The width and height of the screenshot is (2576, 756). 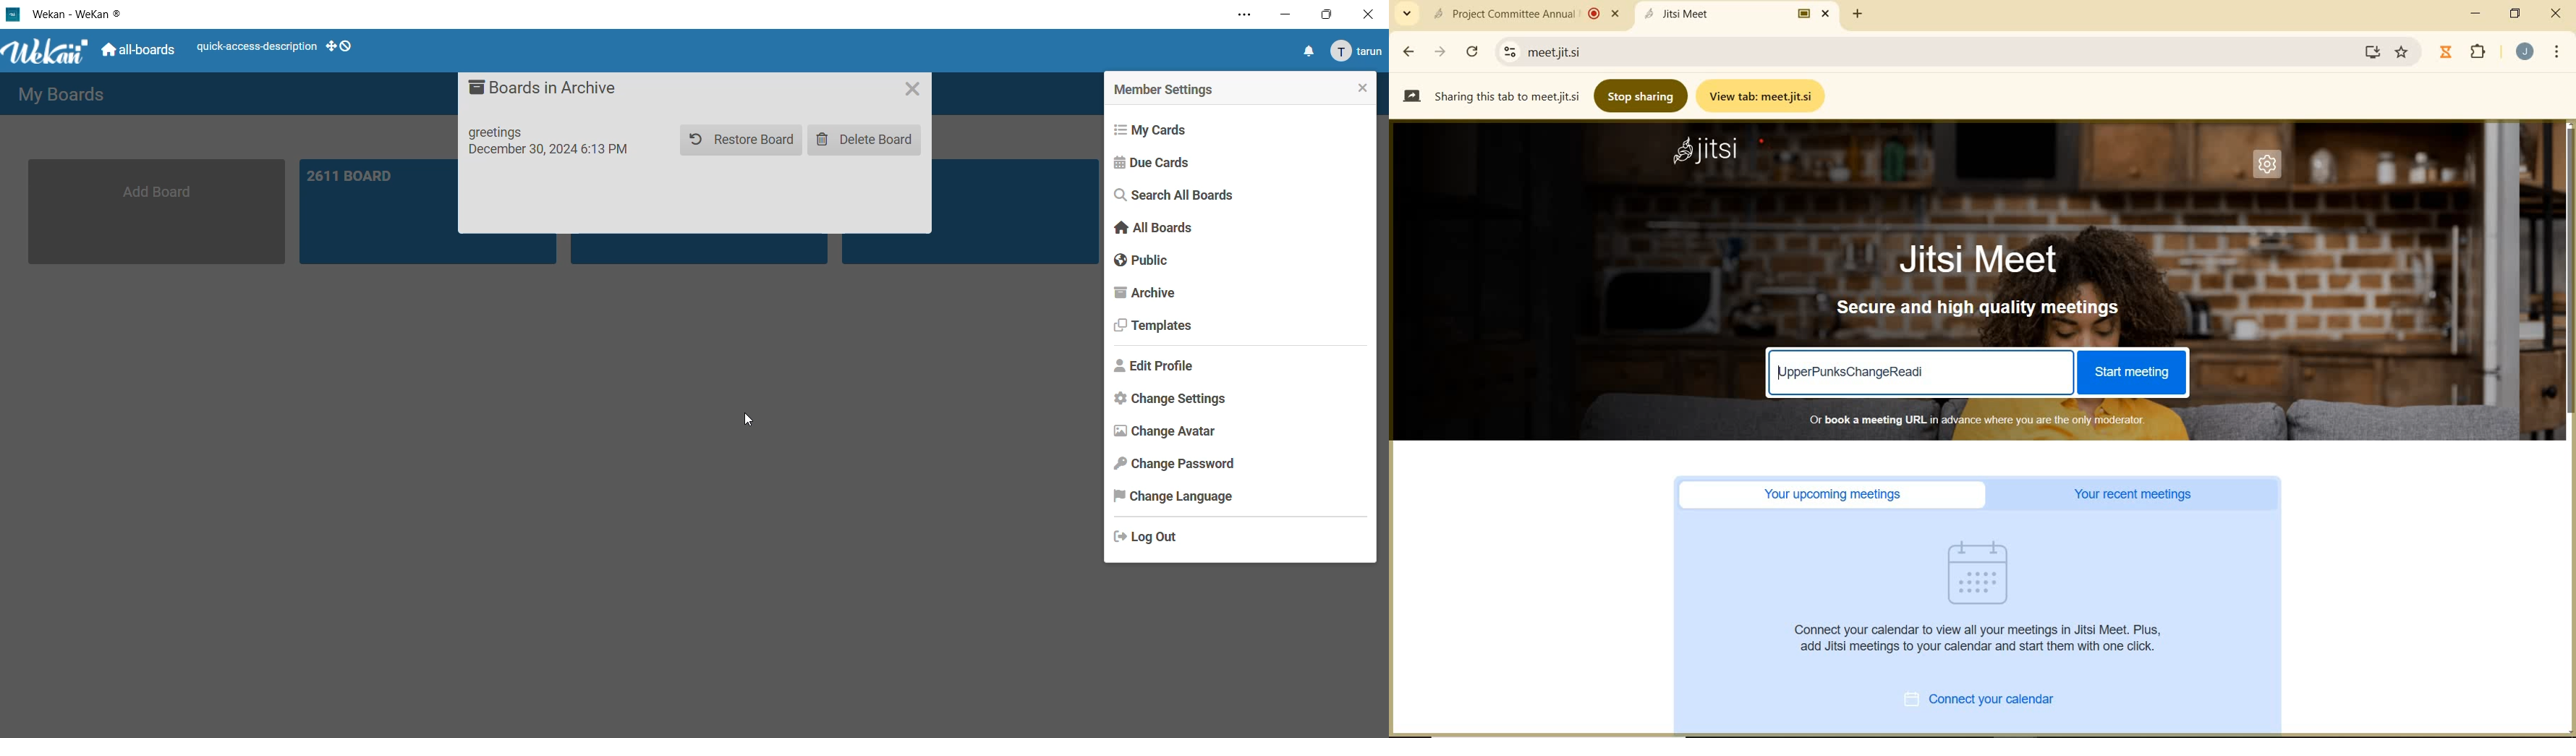 I want to click on JITSI MEET, so click(x=1991, y=258).